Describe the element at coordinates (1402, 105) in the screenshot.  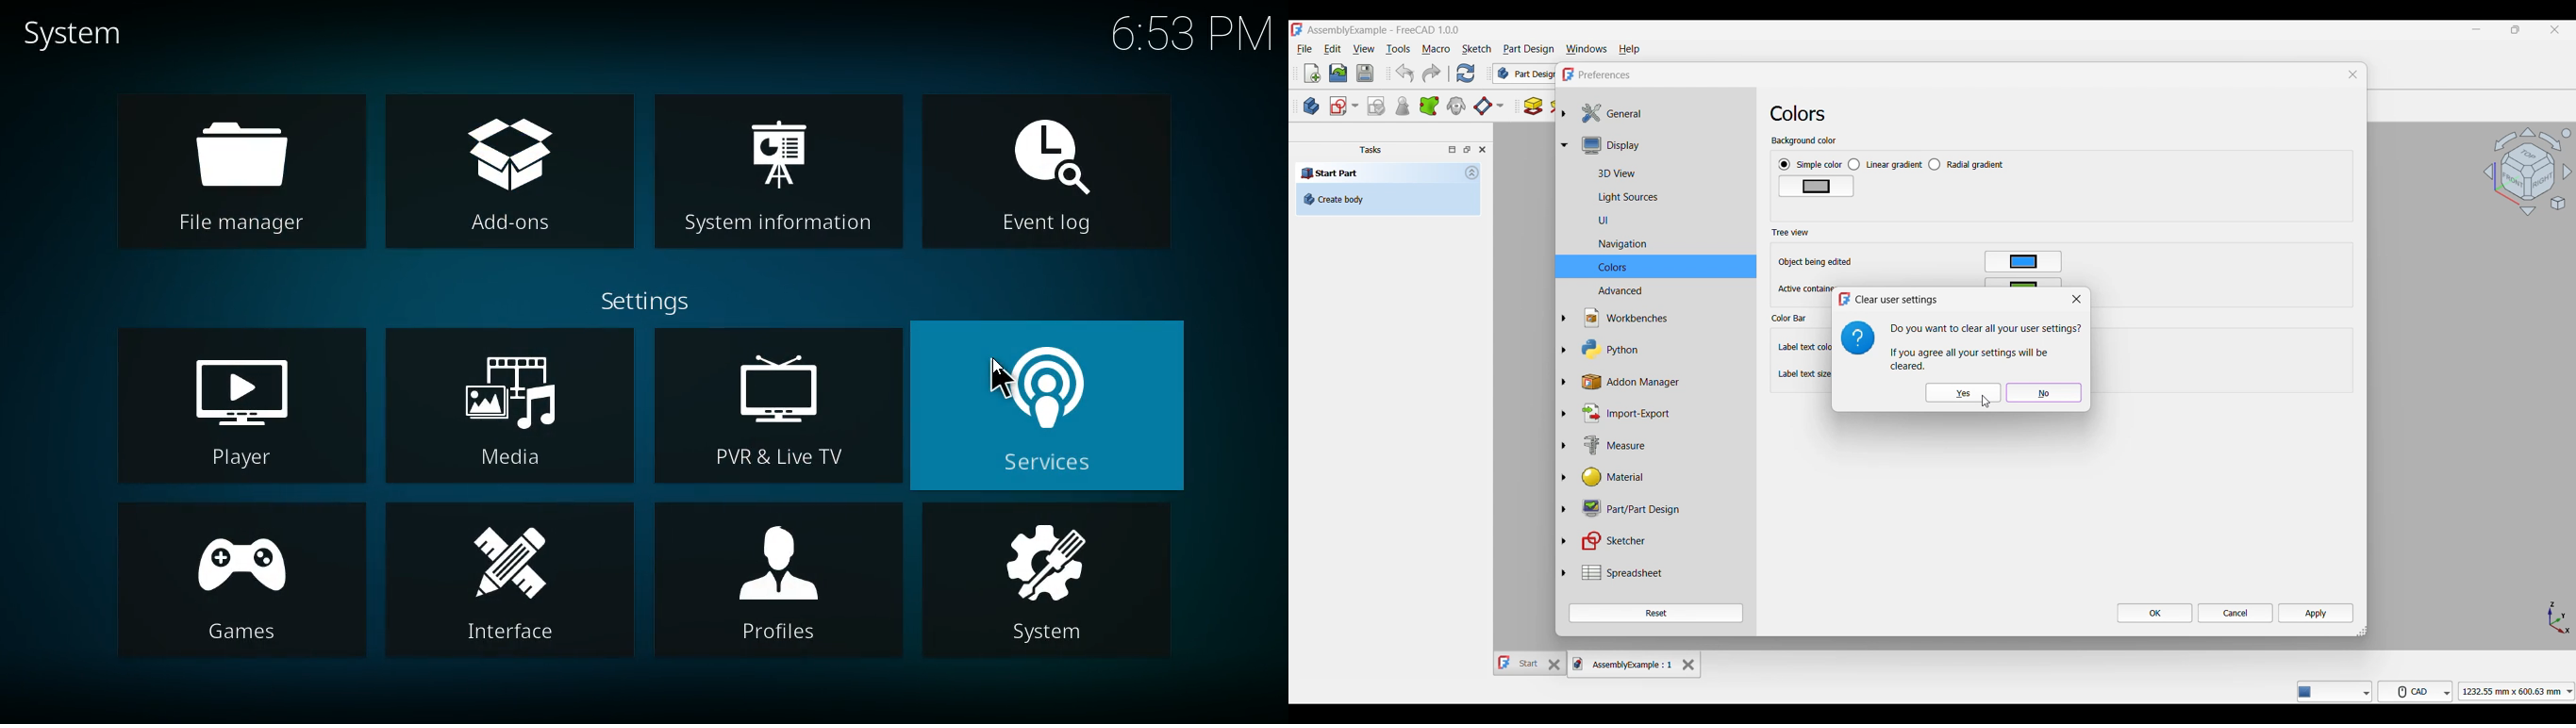
I see `Check geometry` at that location.